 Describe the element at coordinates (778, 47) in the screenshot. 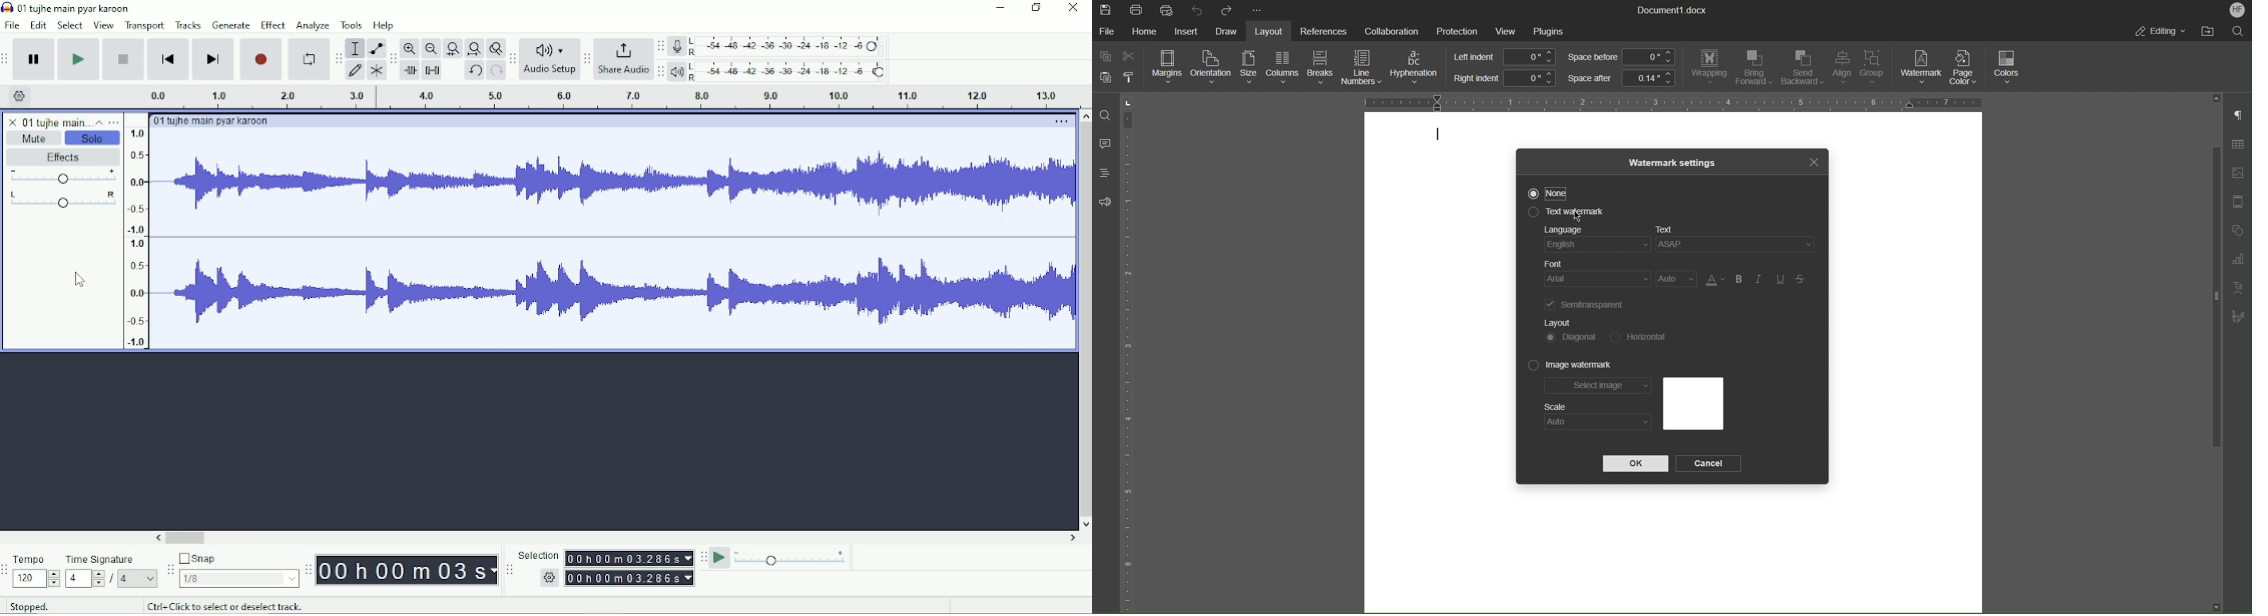

I see `Record meter` at that location.